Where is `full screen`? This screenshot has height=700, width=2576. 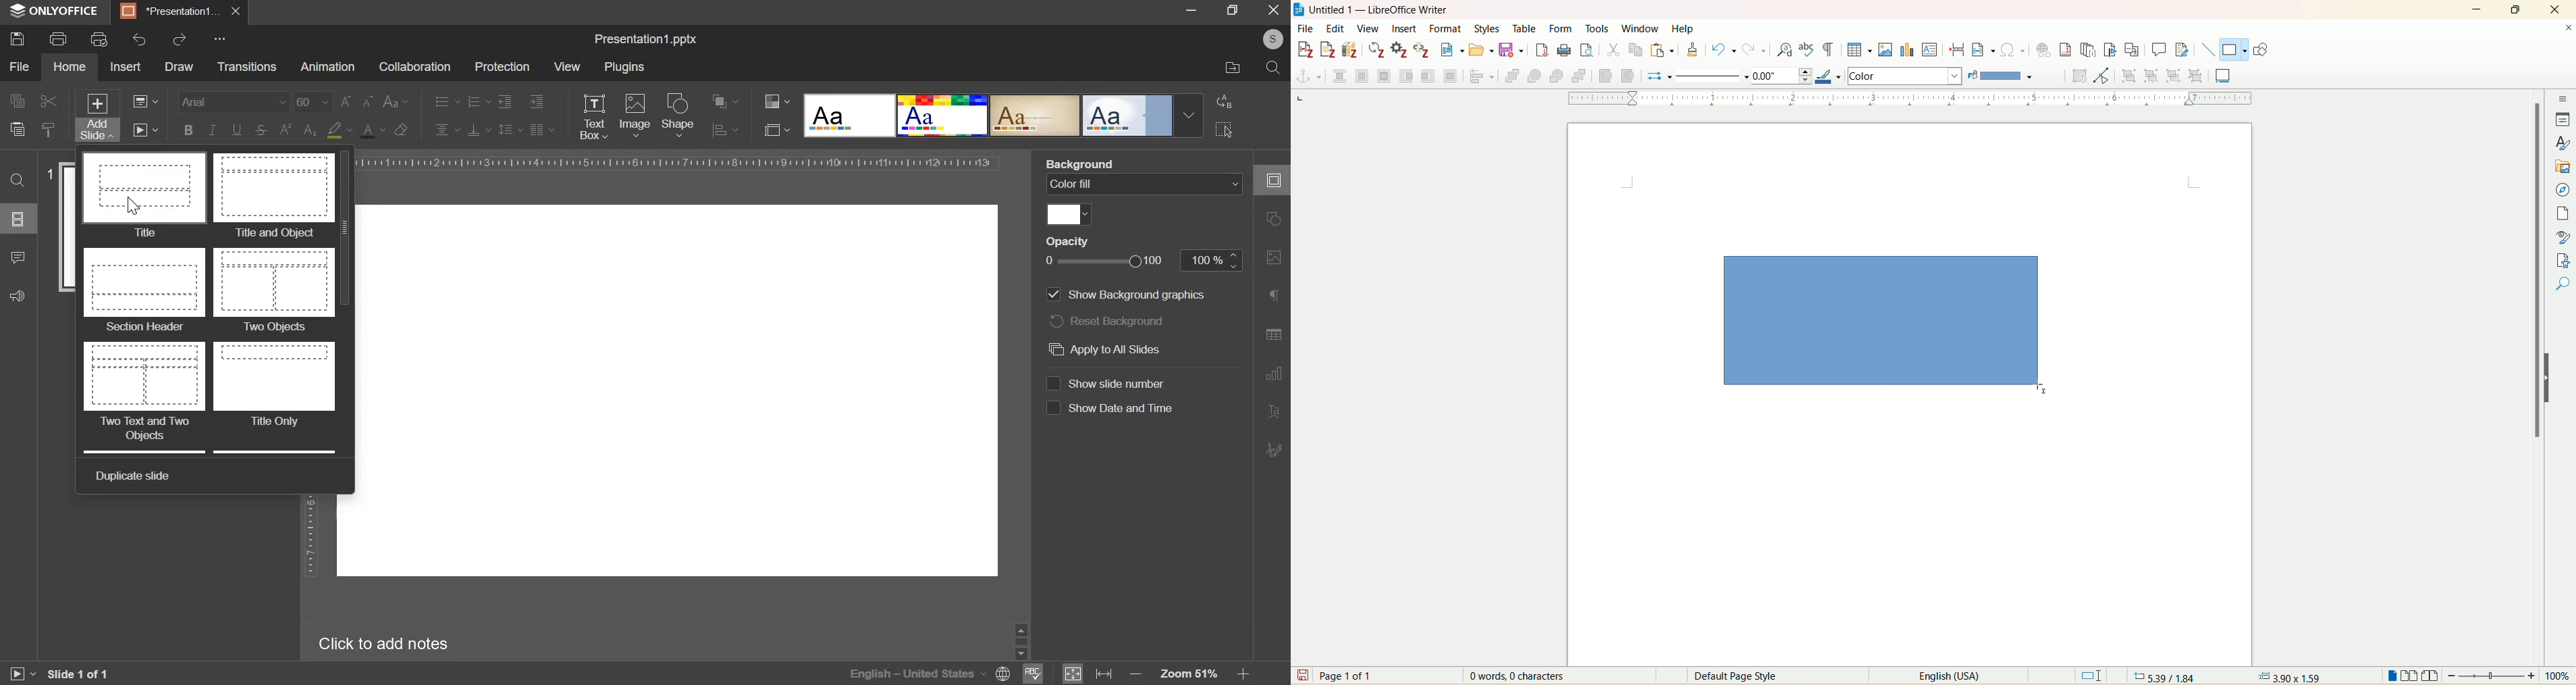 full screen is located at coordinates (1238, 11).